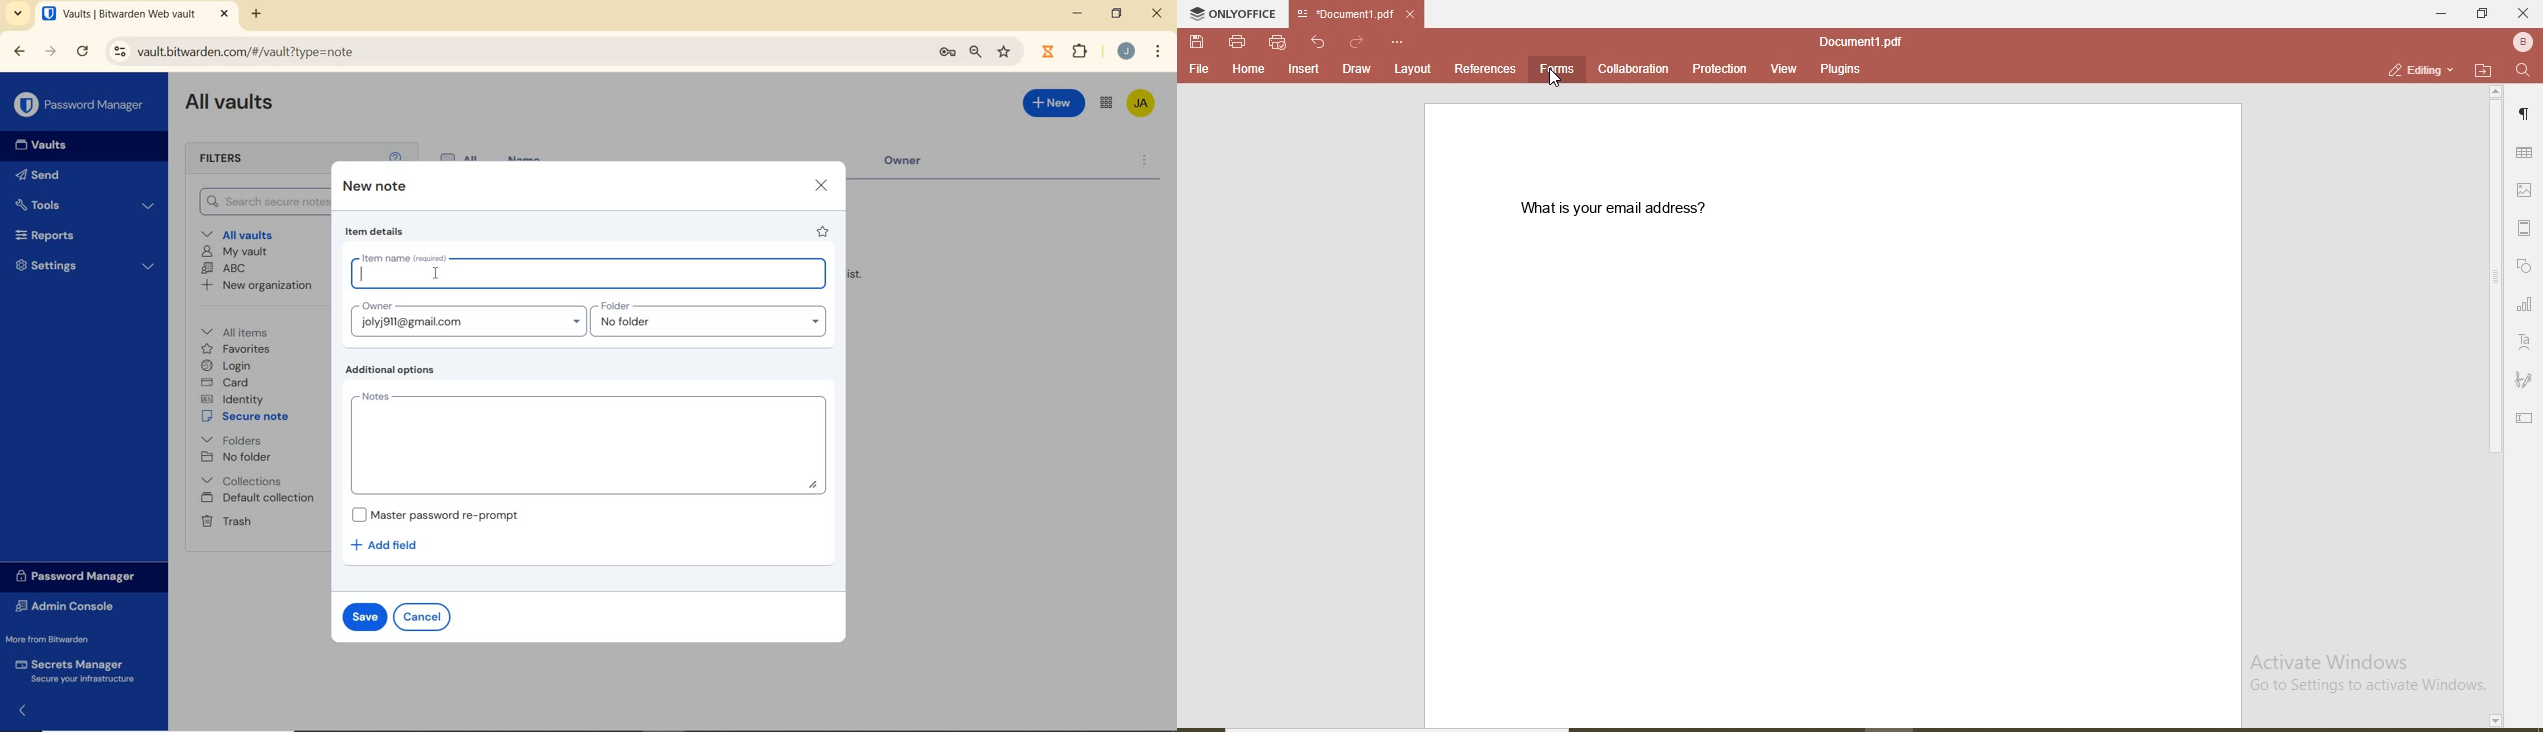 The image size is (2548, 756). Describe the element at coordinates (2527, 117) in the screenshot. I see `paragraph` at that location.